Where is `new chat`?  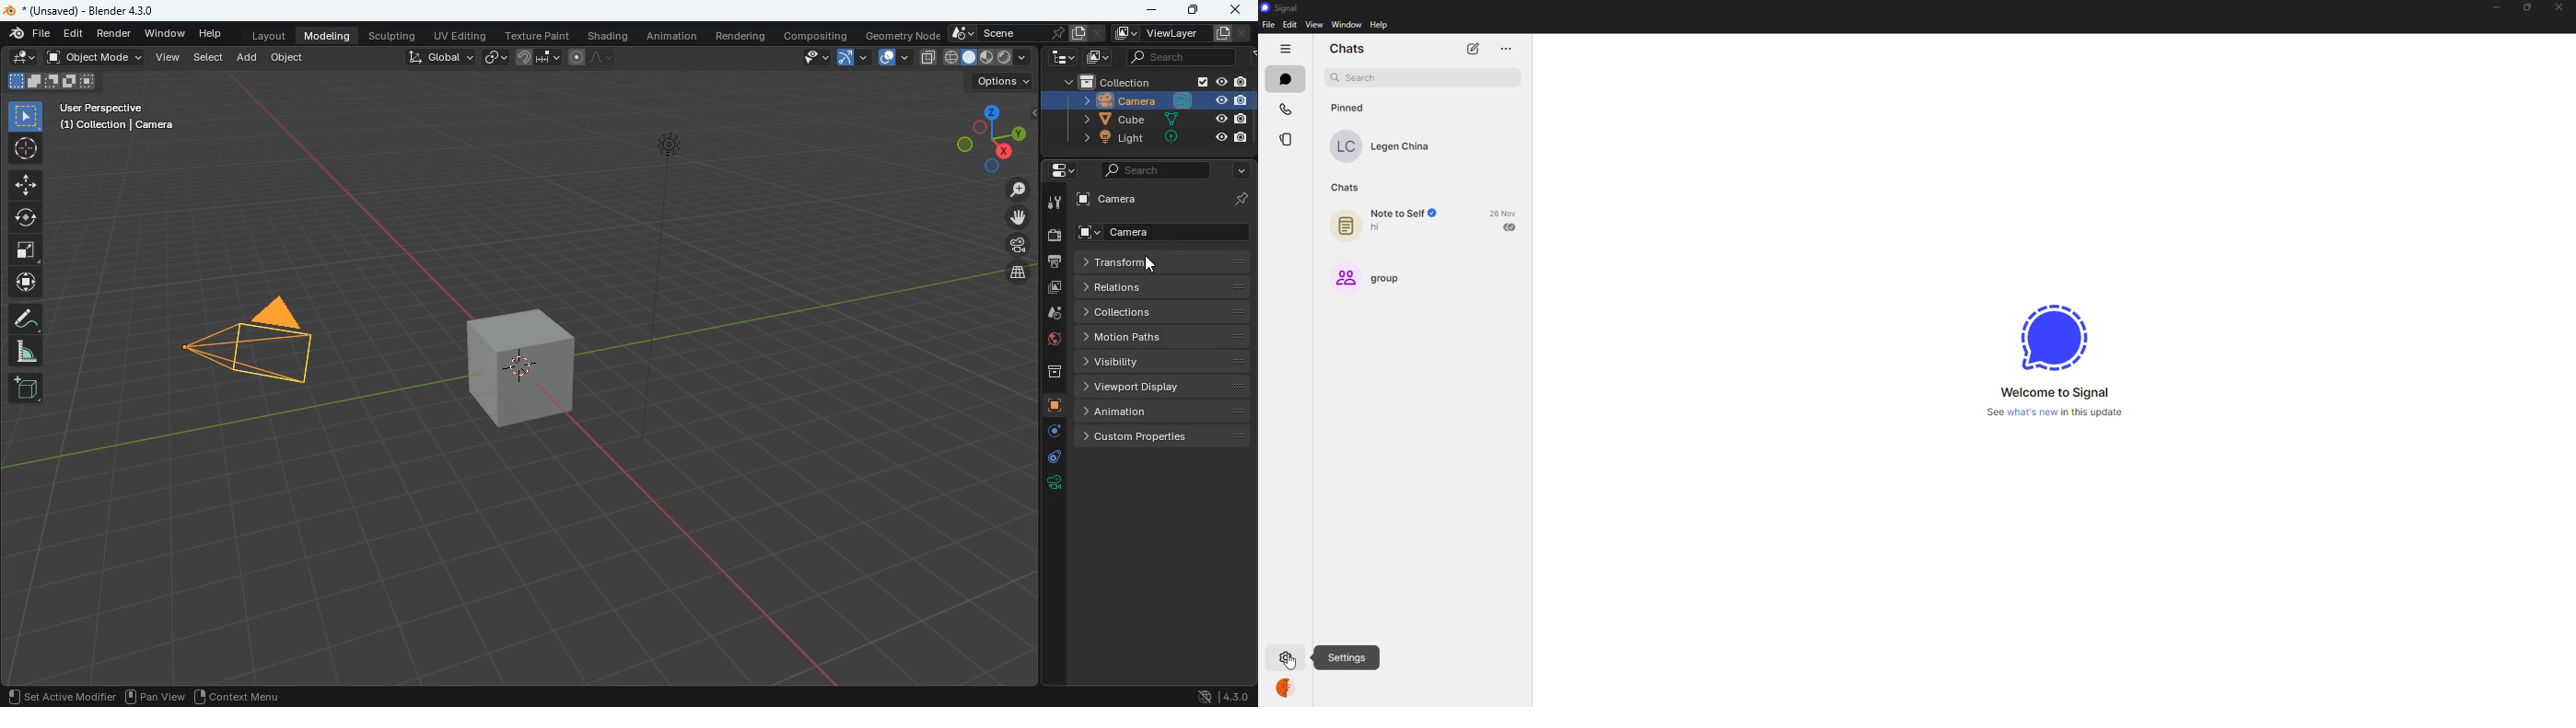 new chat is located at coordinates (1473, 49).